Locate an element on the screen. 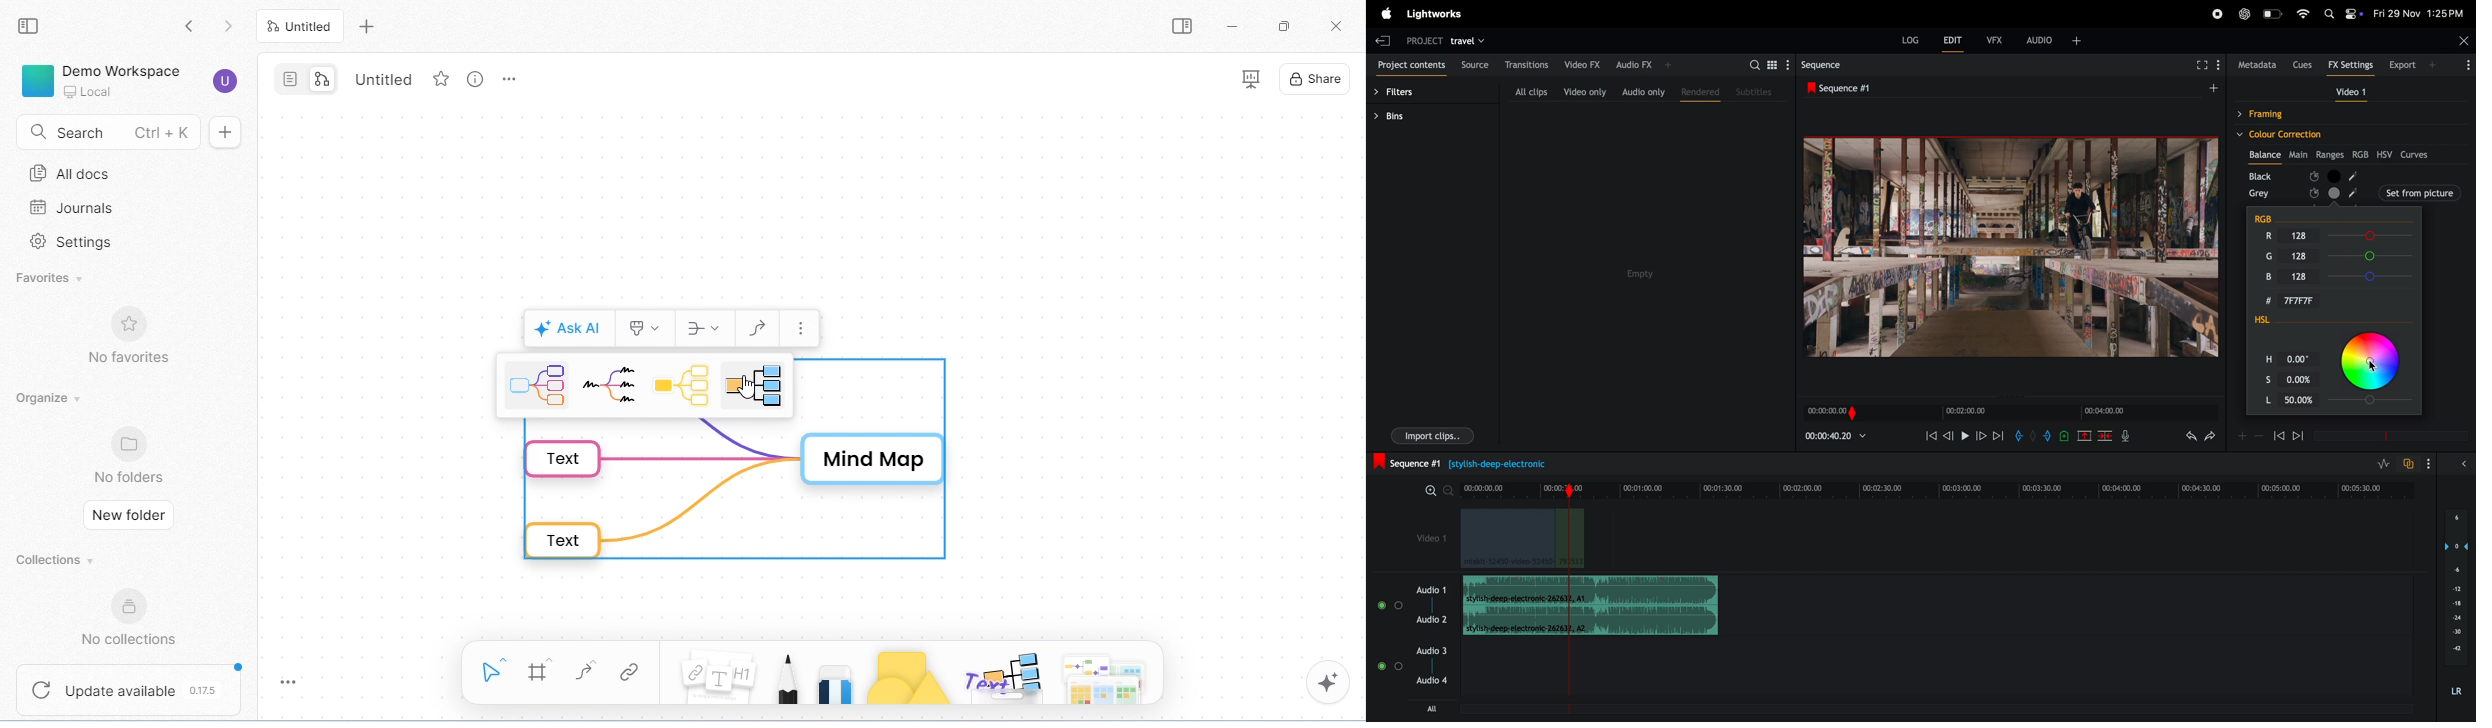  draw connector is located at coordinates (757, 328).